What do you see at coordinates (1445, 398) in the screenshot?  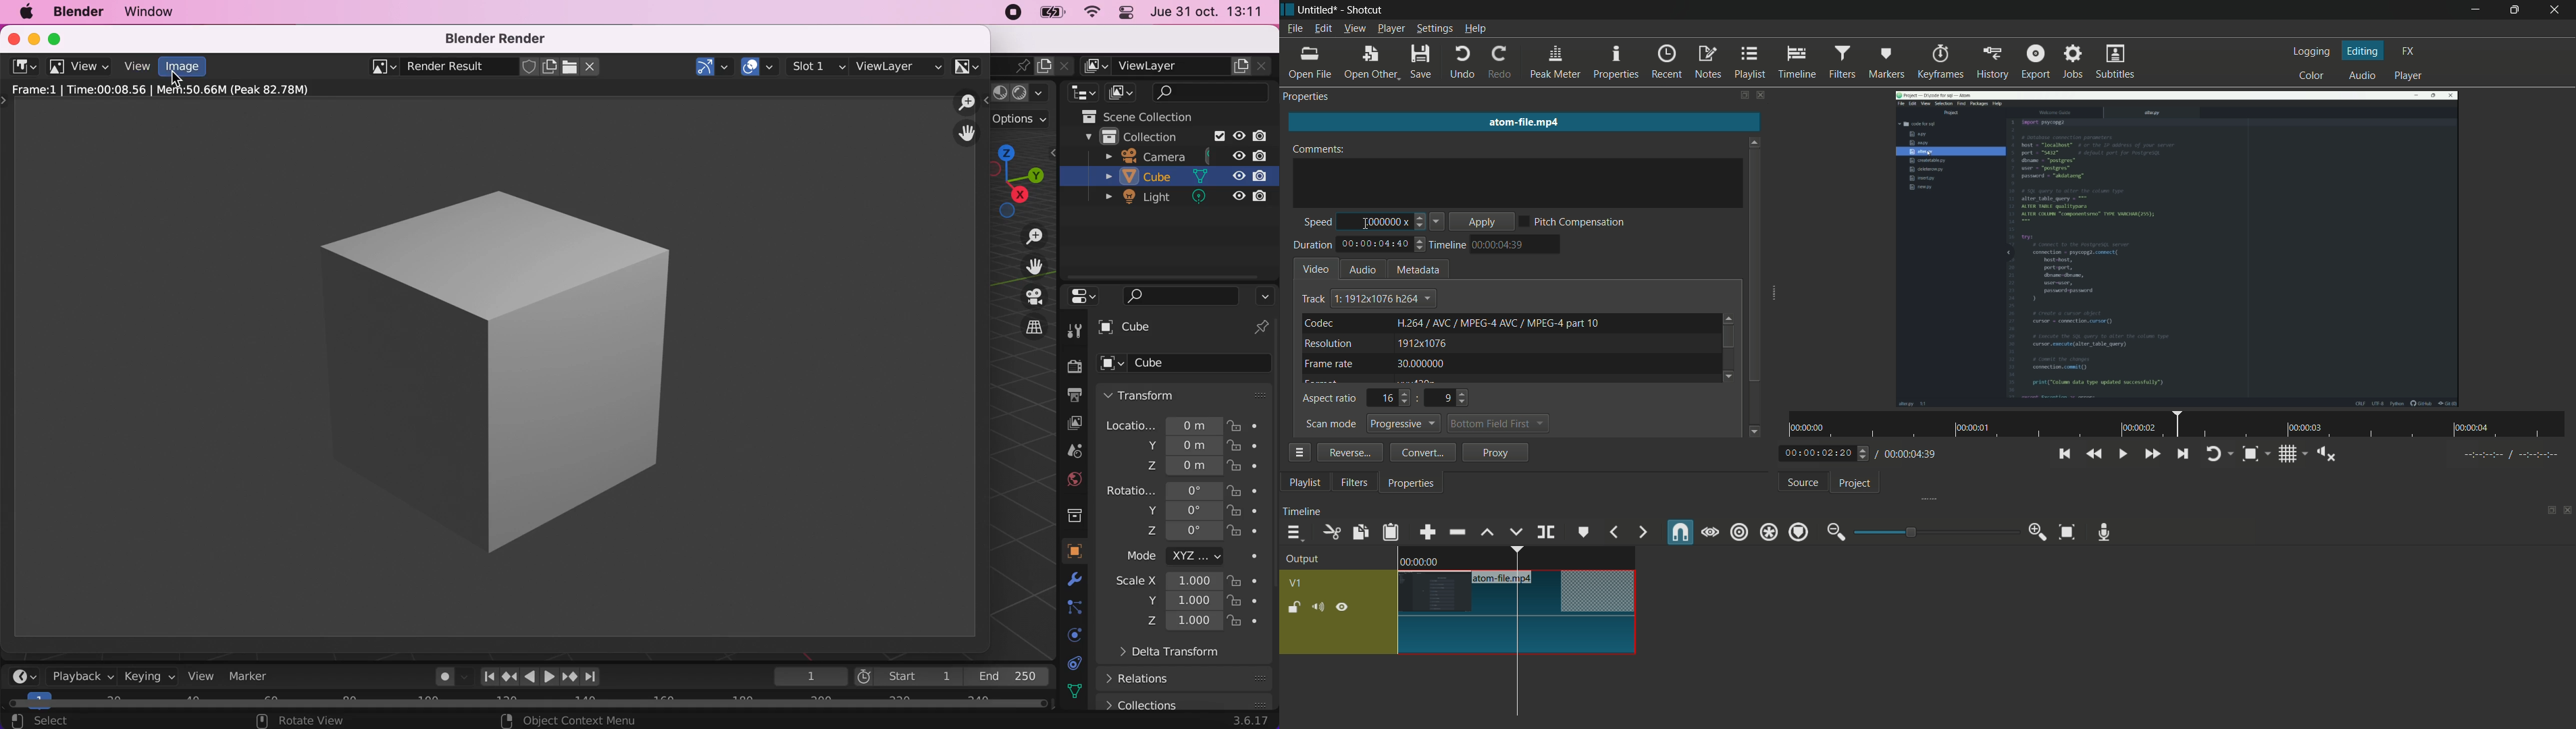 I see `9` at bounding box center [1445, 398].